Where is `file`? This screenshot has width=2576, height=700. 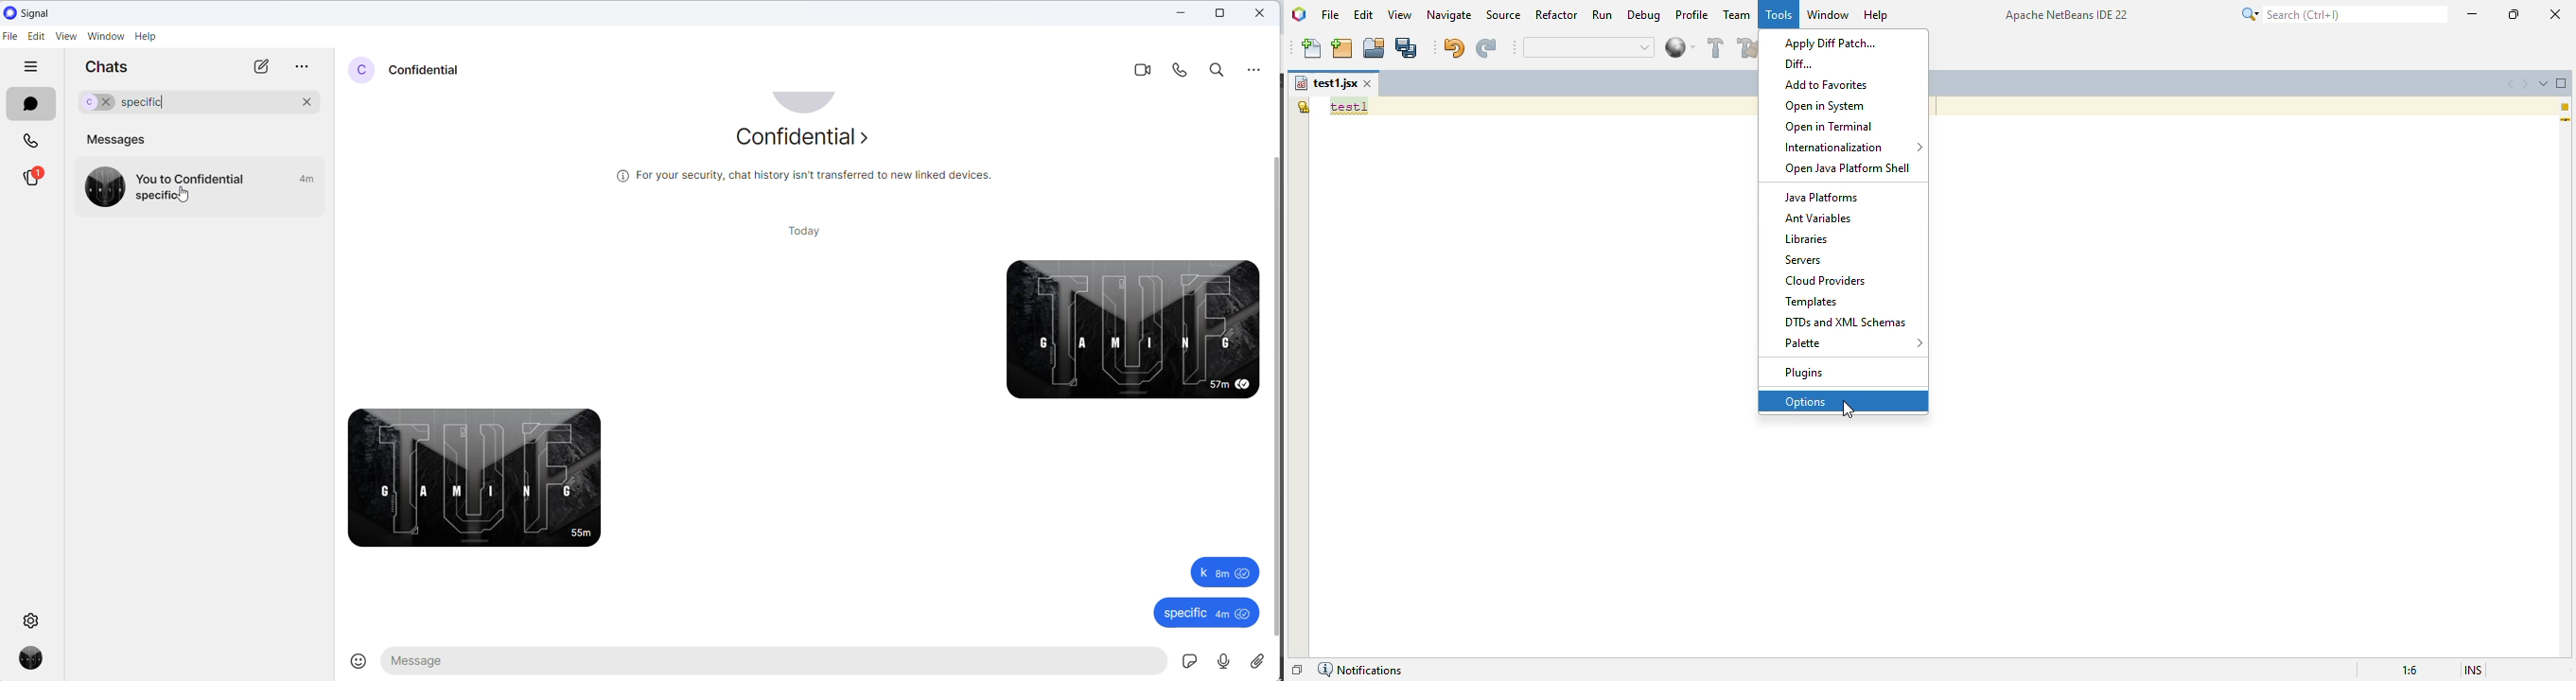 file is located at coordinates (10, 37).